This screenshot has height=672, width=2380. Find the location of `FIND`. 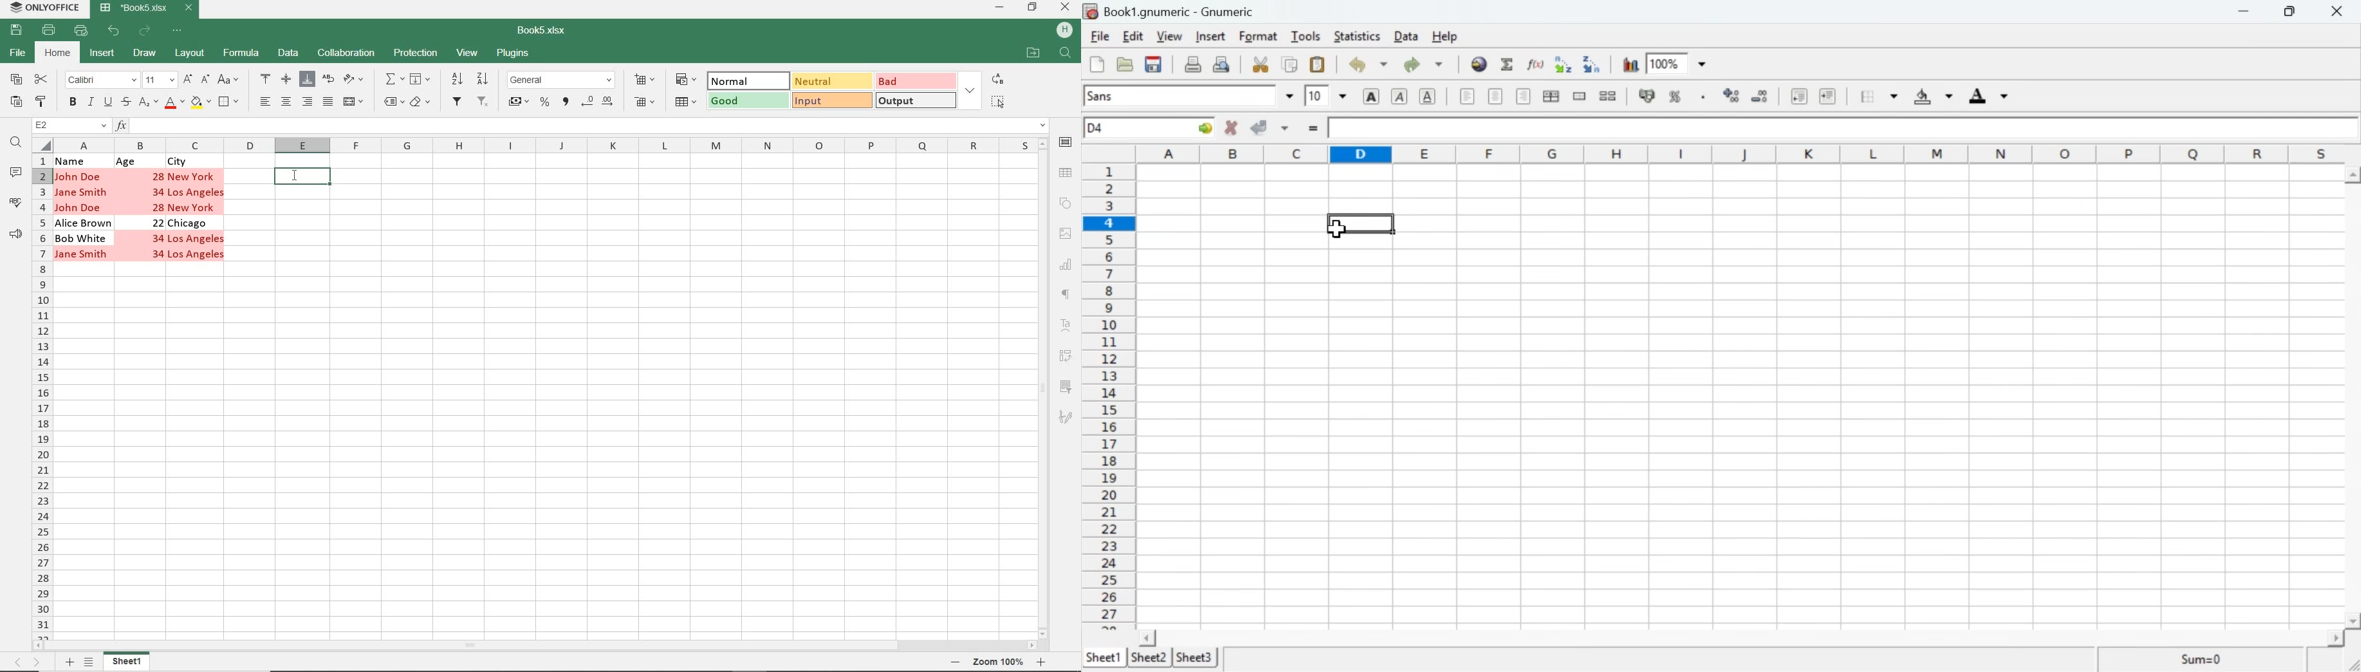

FIND is located at coordinates (19, 144).